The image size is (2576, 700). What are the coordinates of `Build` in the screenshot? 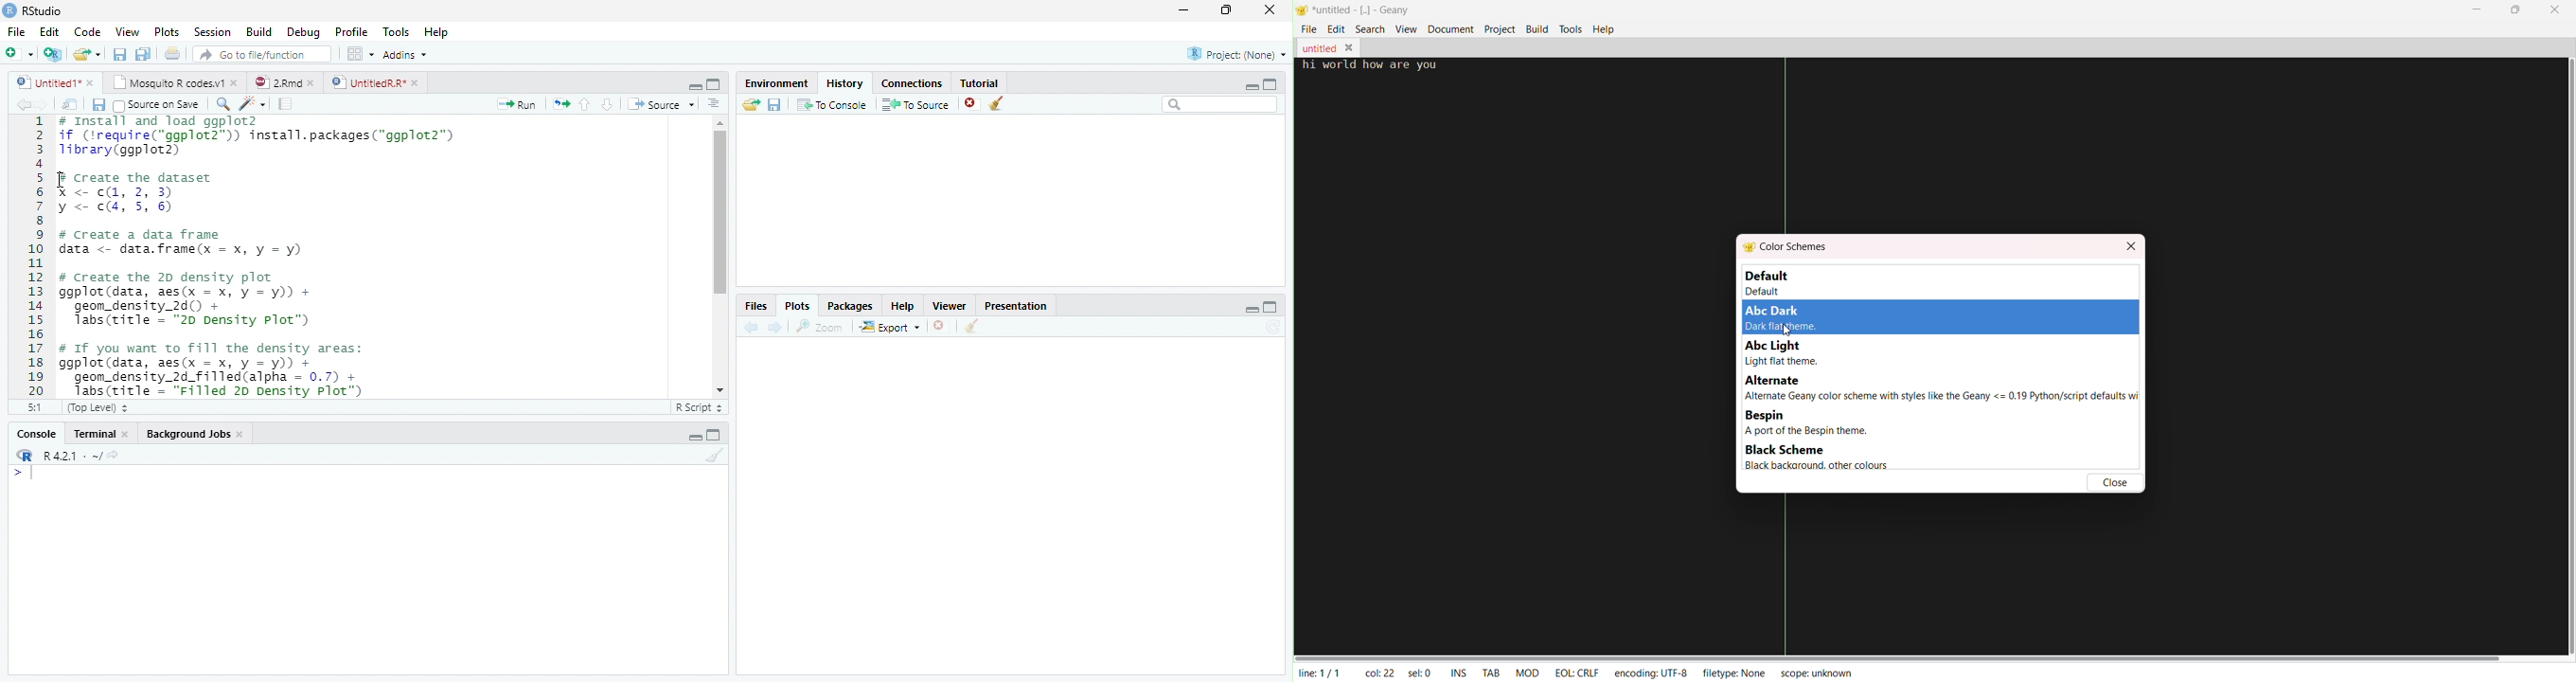 It's located at (258, 31).